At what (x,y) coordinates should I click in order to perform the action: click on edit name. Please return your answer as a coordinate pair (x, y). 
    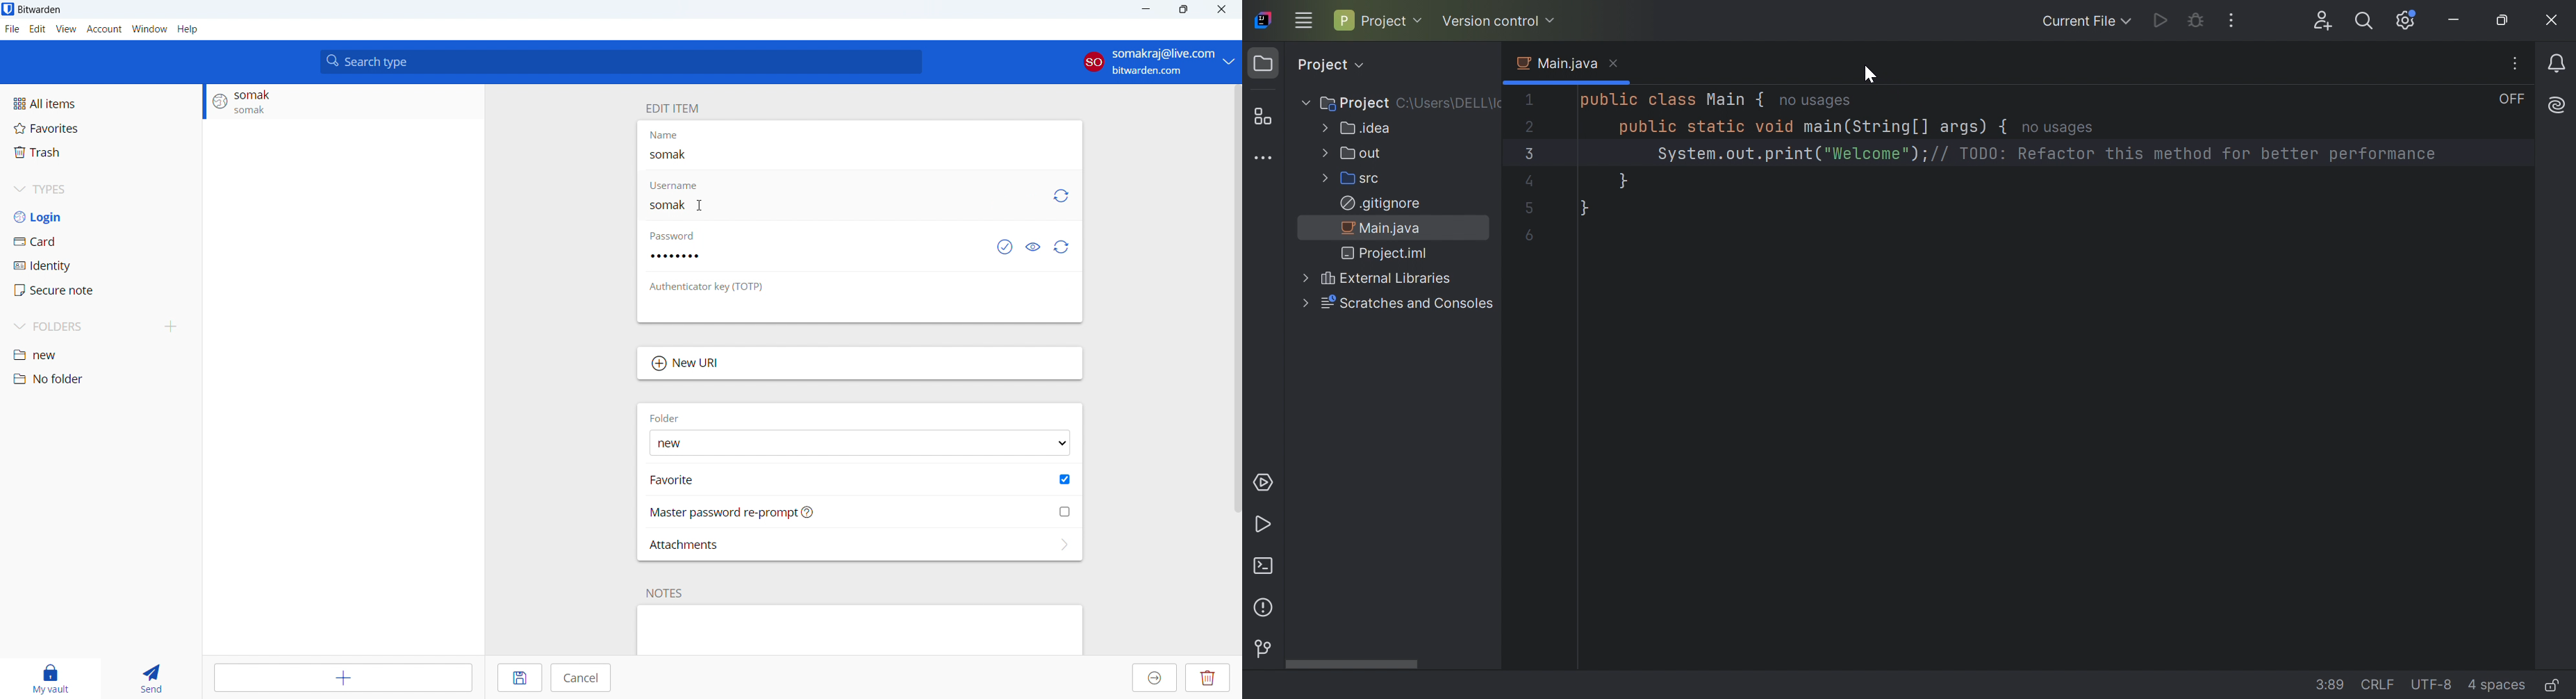
    Looking at the image, I should click on (859, 155).